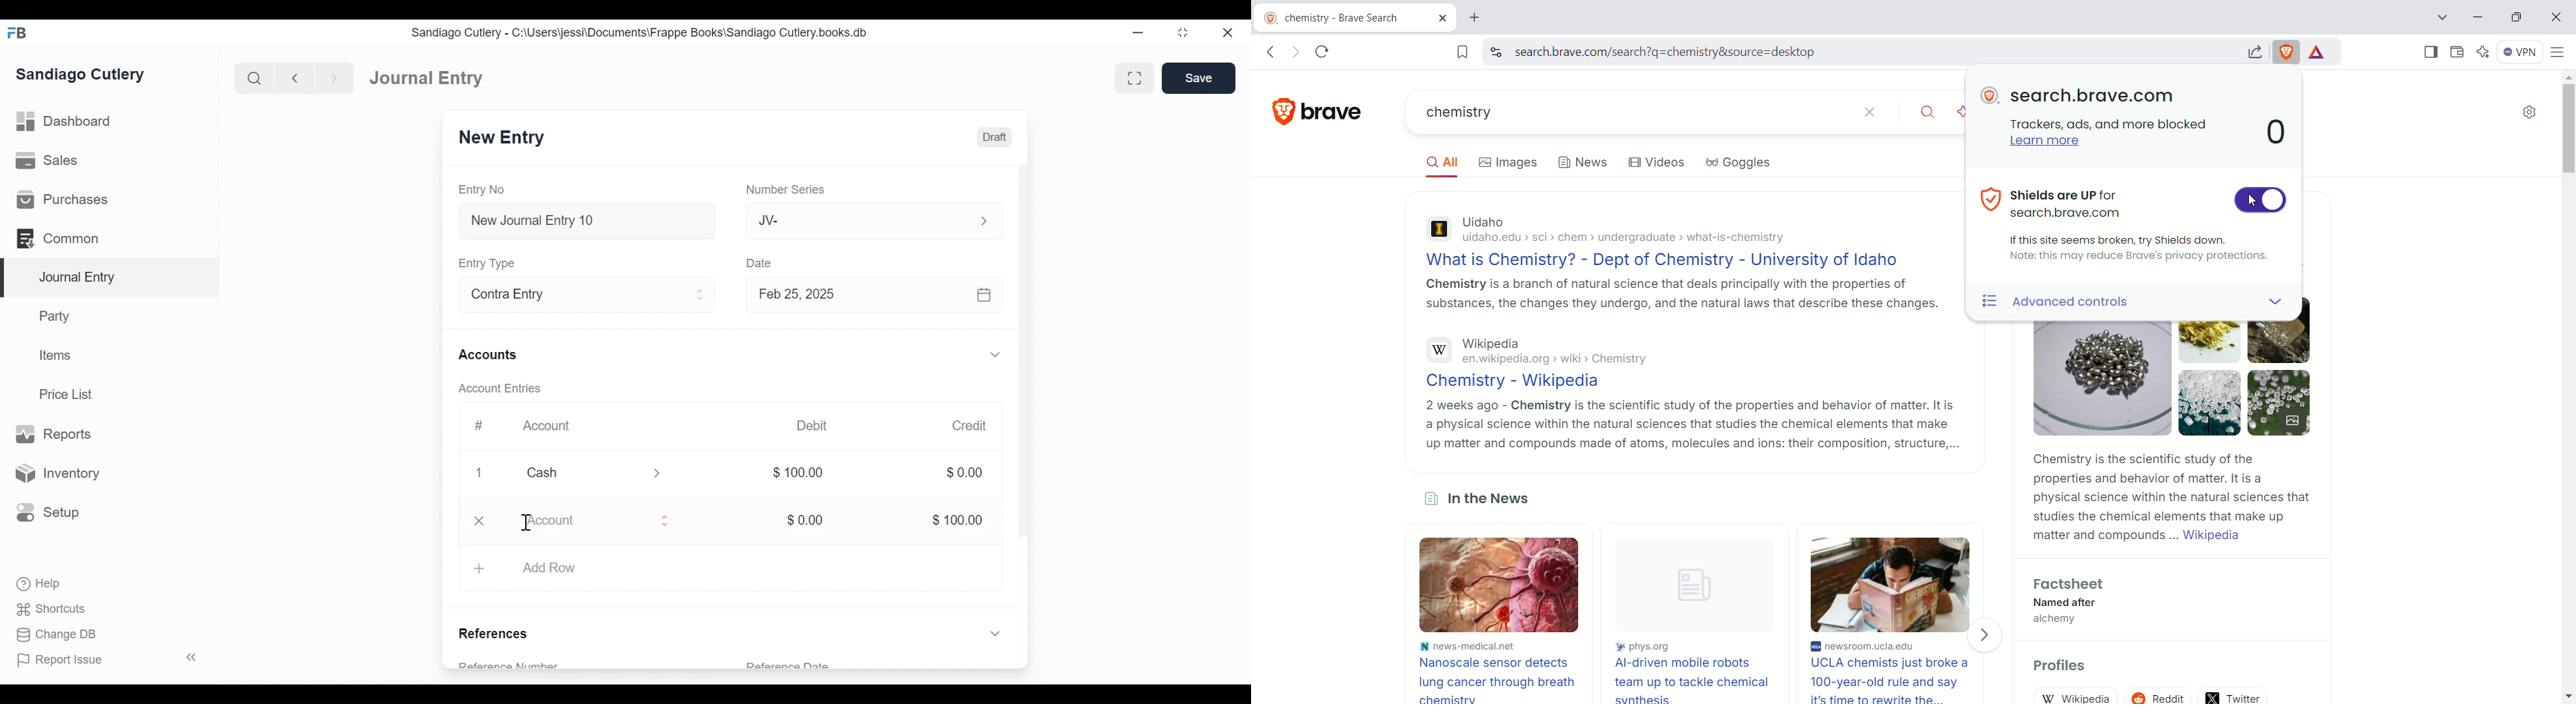  What do you see at coordinates (1892, 583) in the screenshot?
I see `image of a person reading a book` at bounding box center [1892, 583].